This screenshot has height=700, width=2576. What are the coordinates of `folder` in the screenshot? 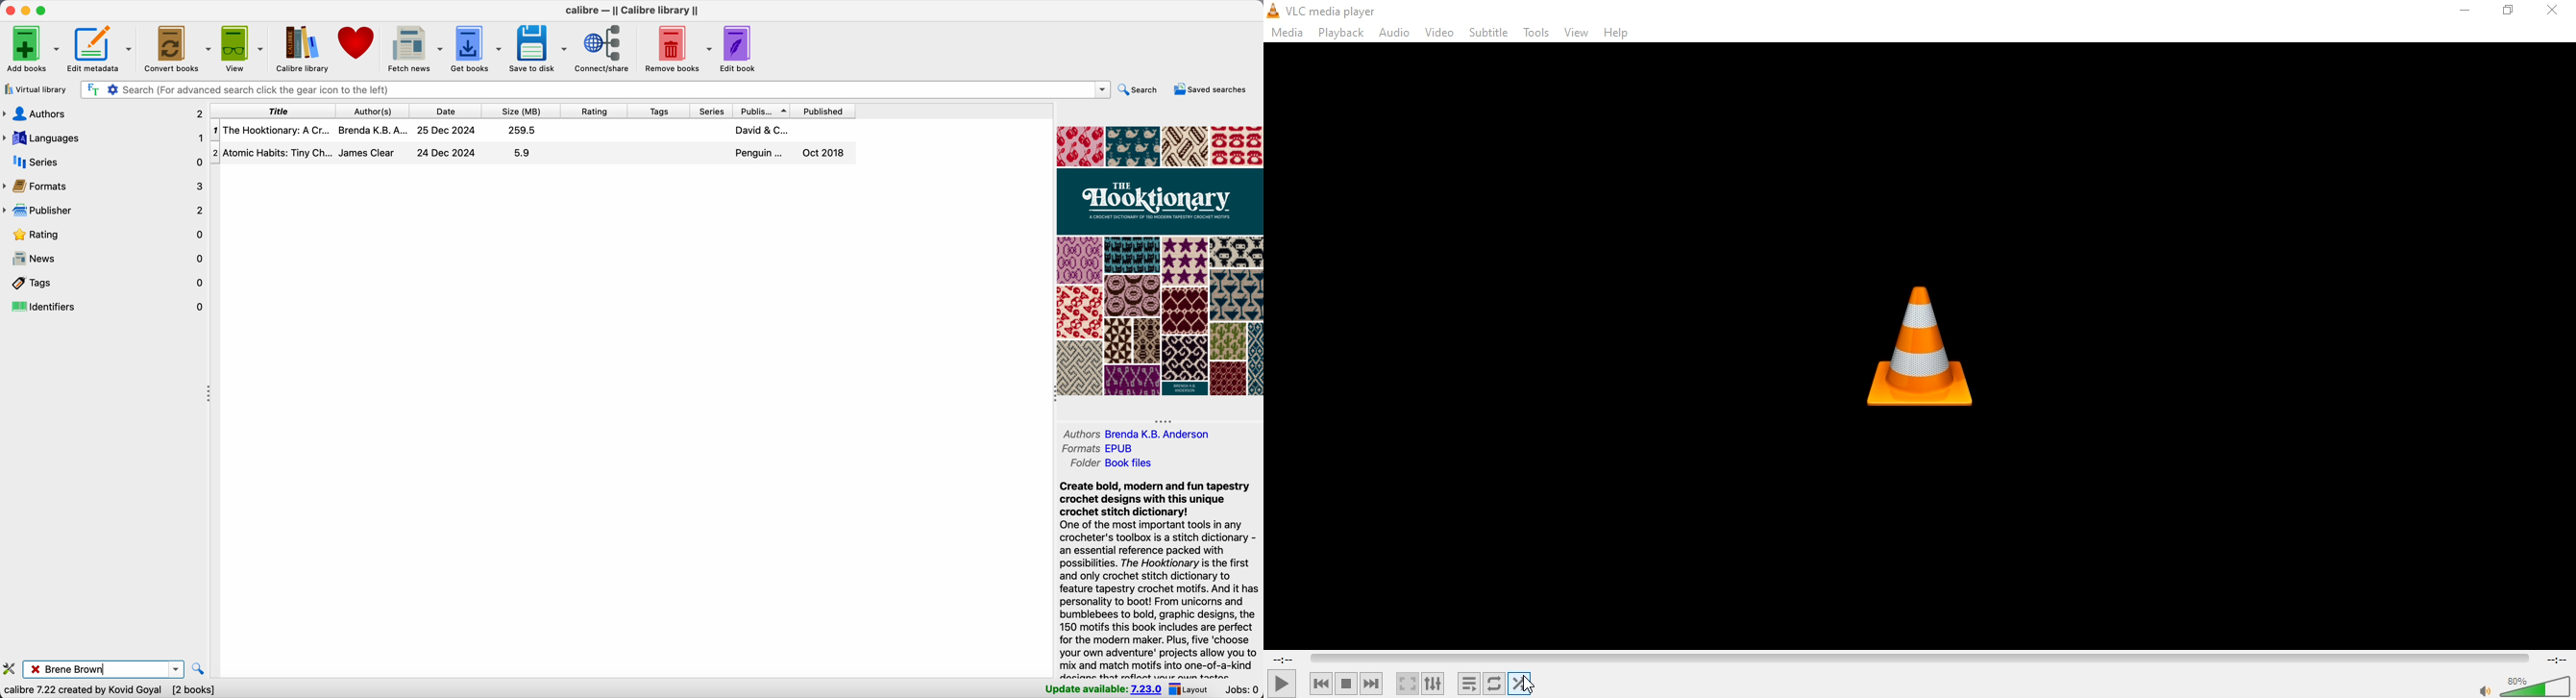 It's located at (1113, 464).